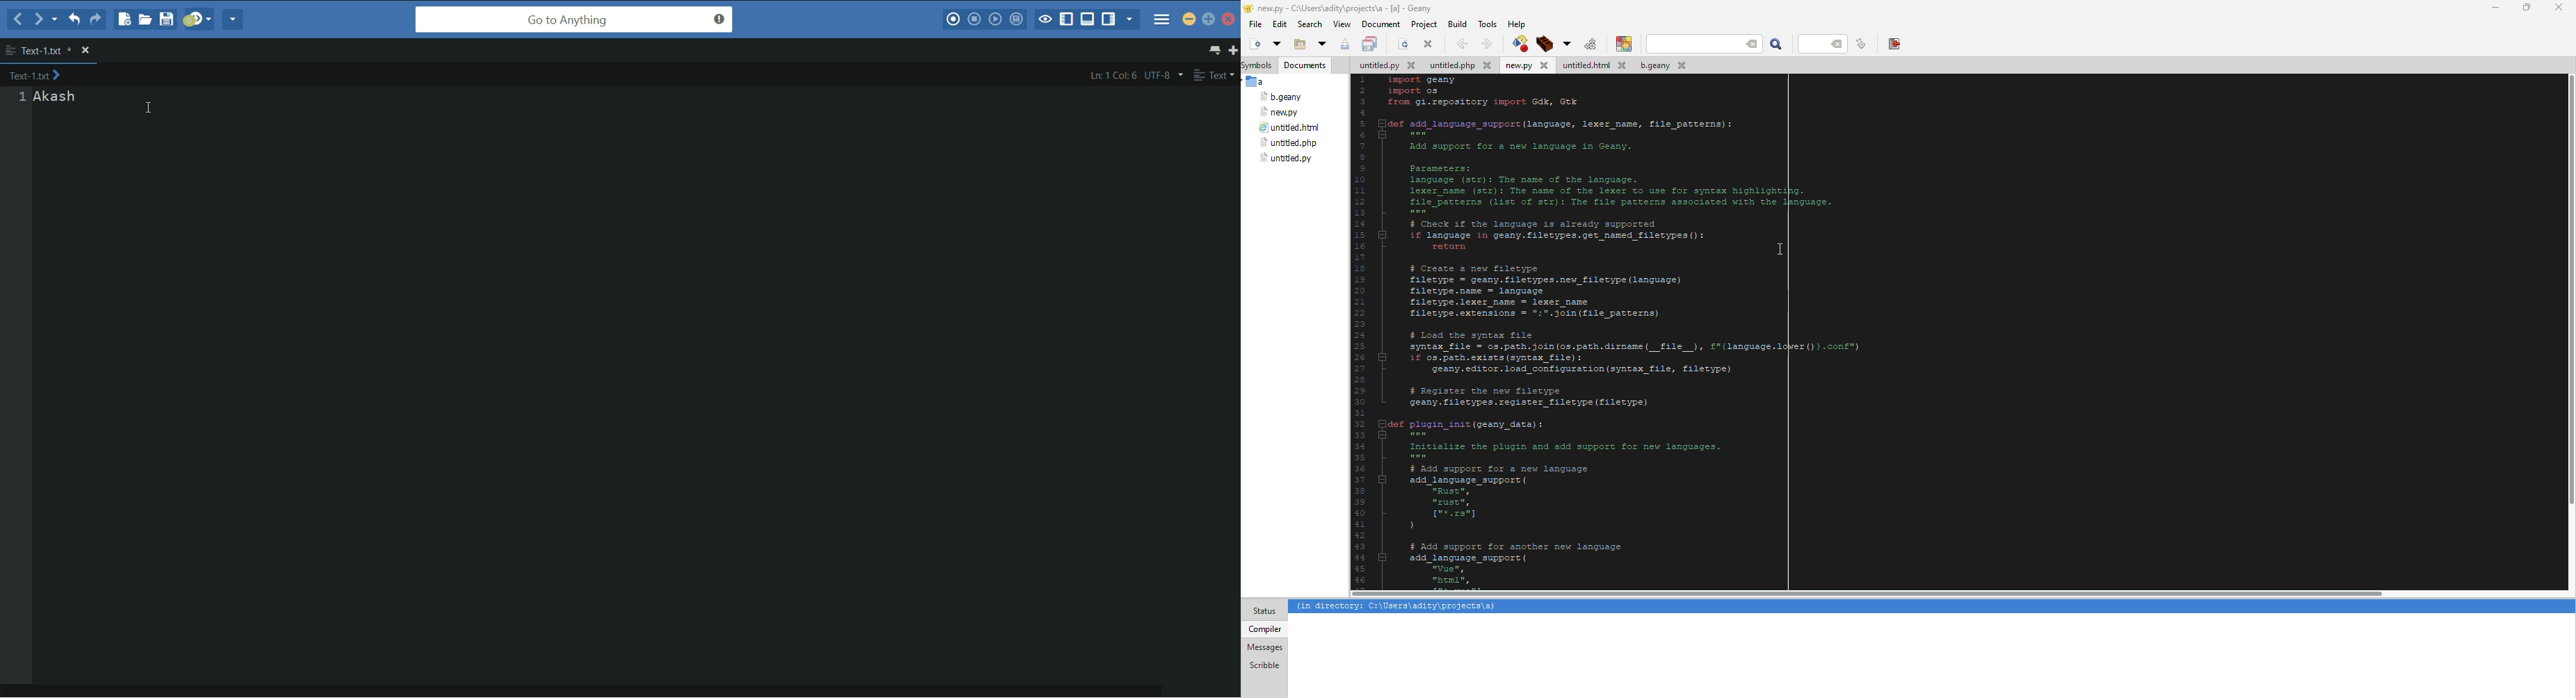  Describe the element at coordinates (1162, 19) in the screenshot. I see `menu` at that location.